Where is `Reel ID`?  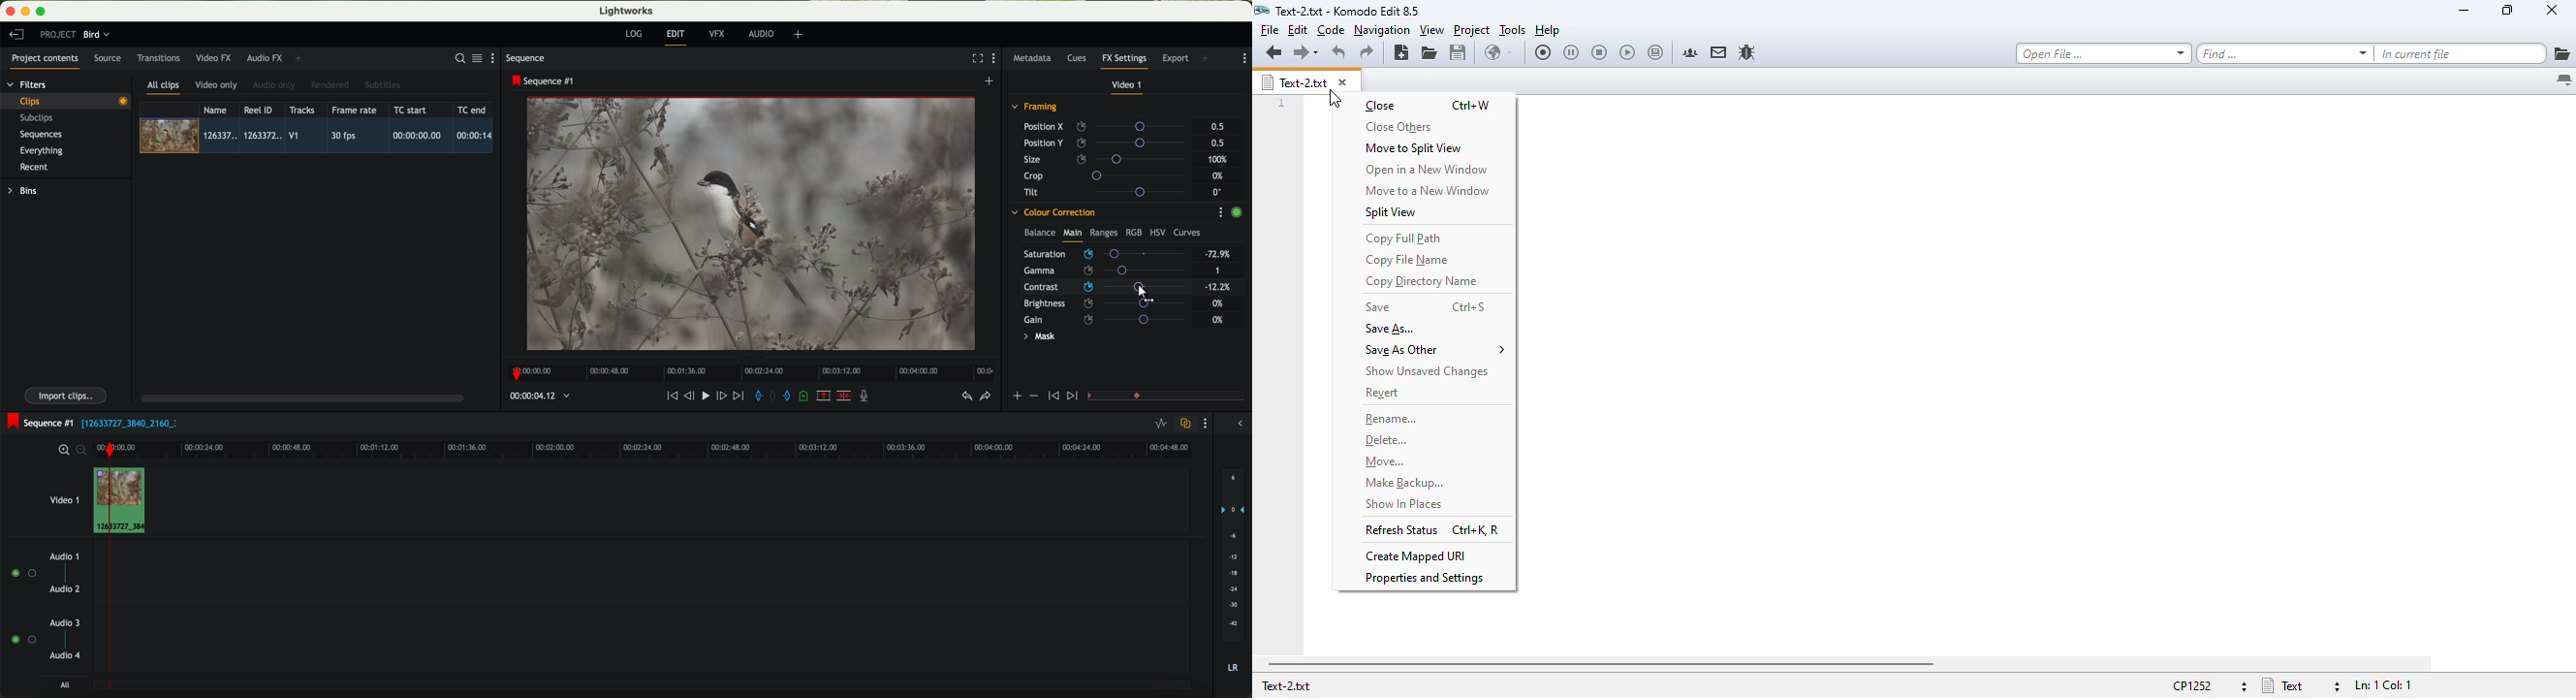 Reel ID is located at coordinates (261, 110).